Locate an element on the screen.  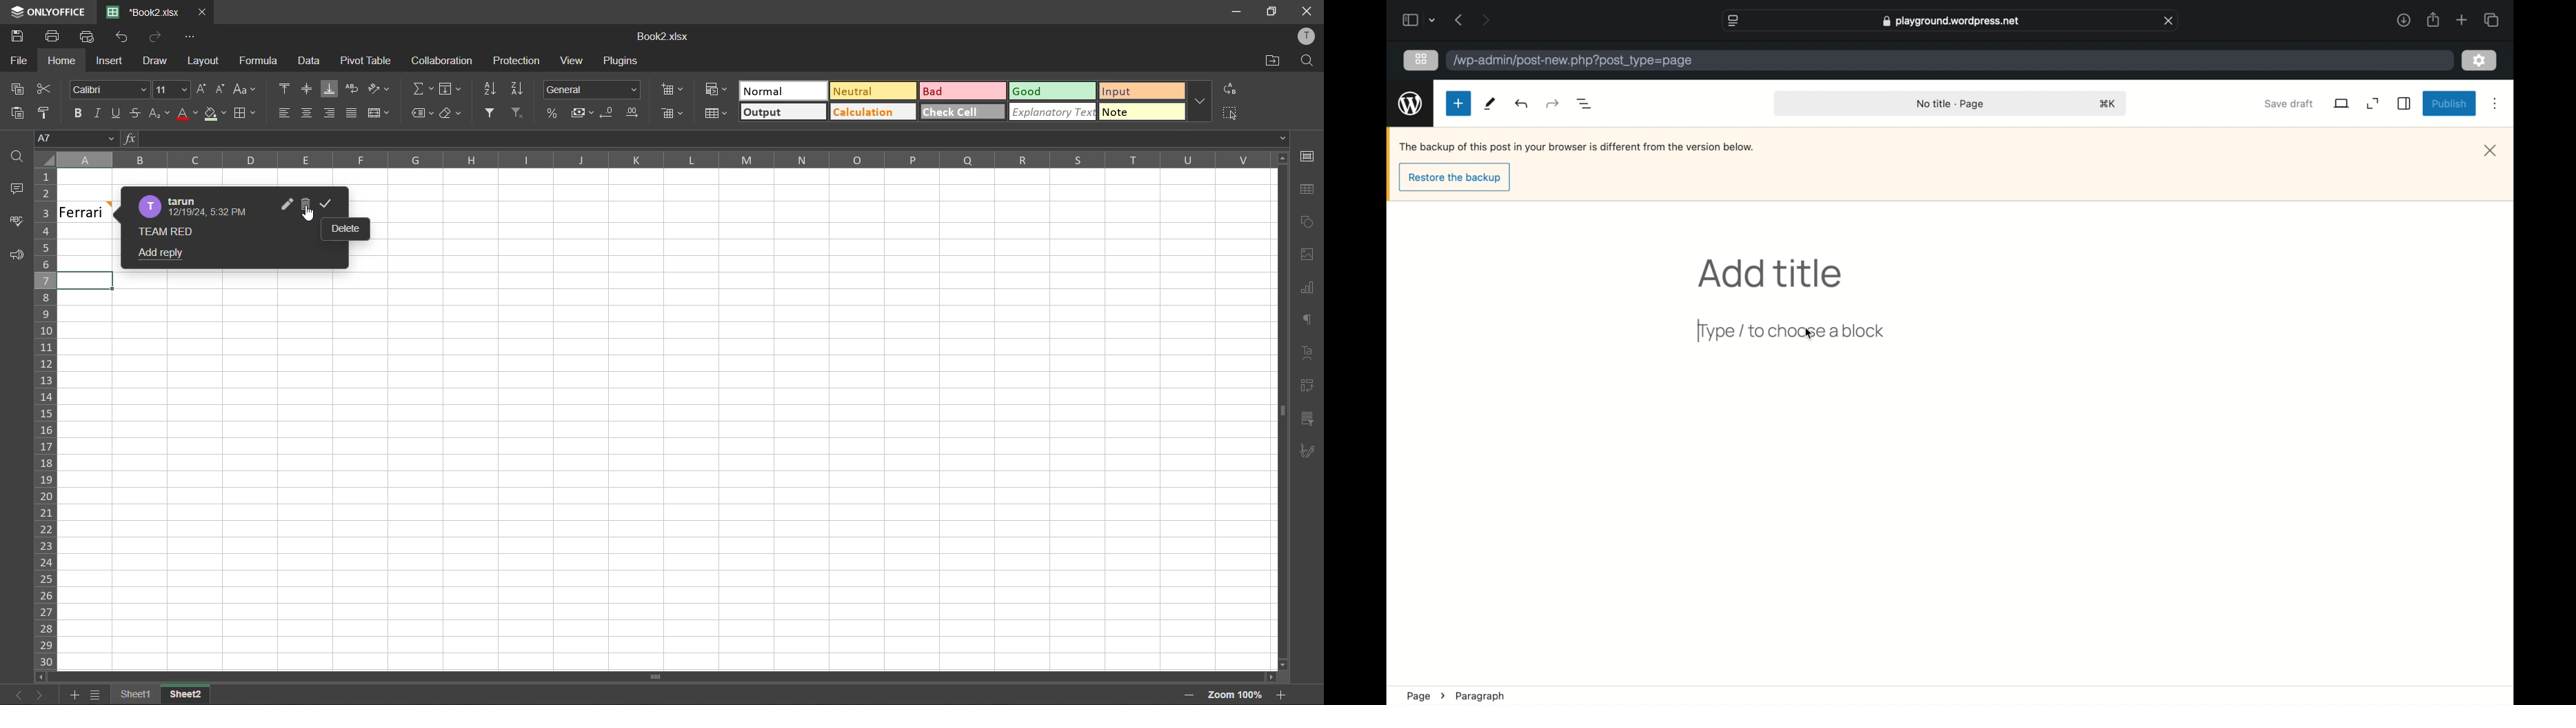
data is located at coordinates (310, 62).